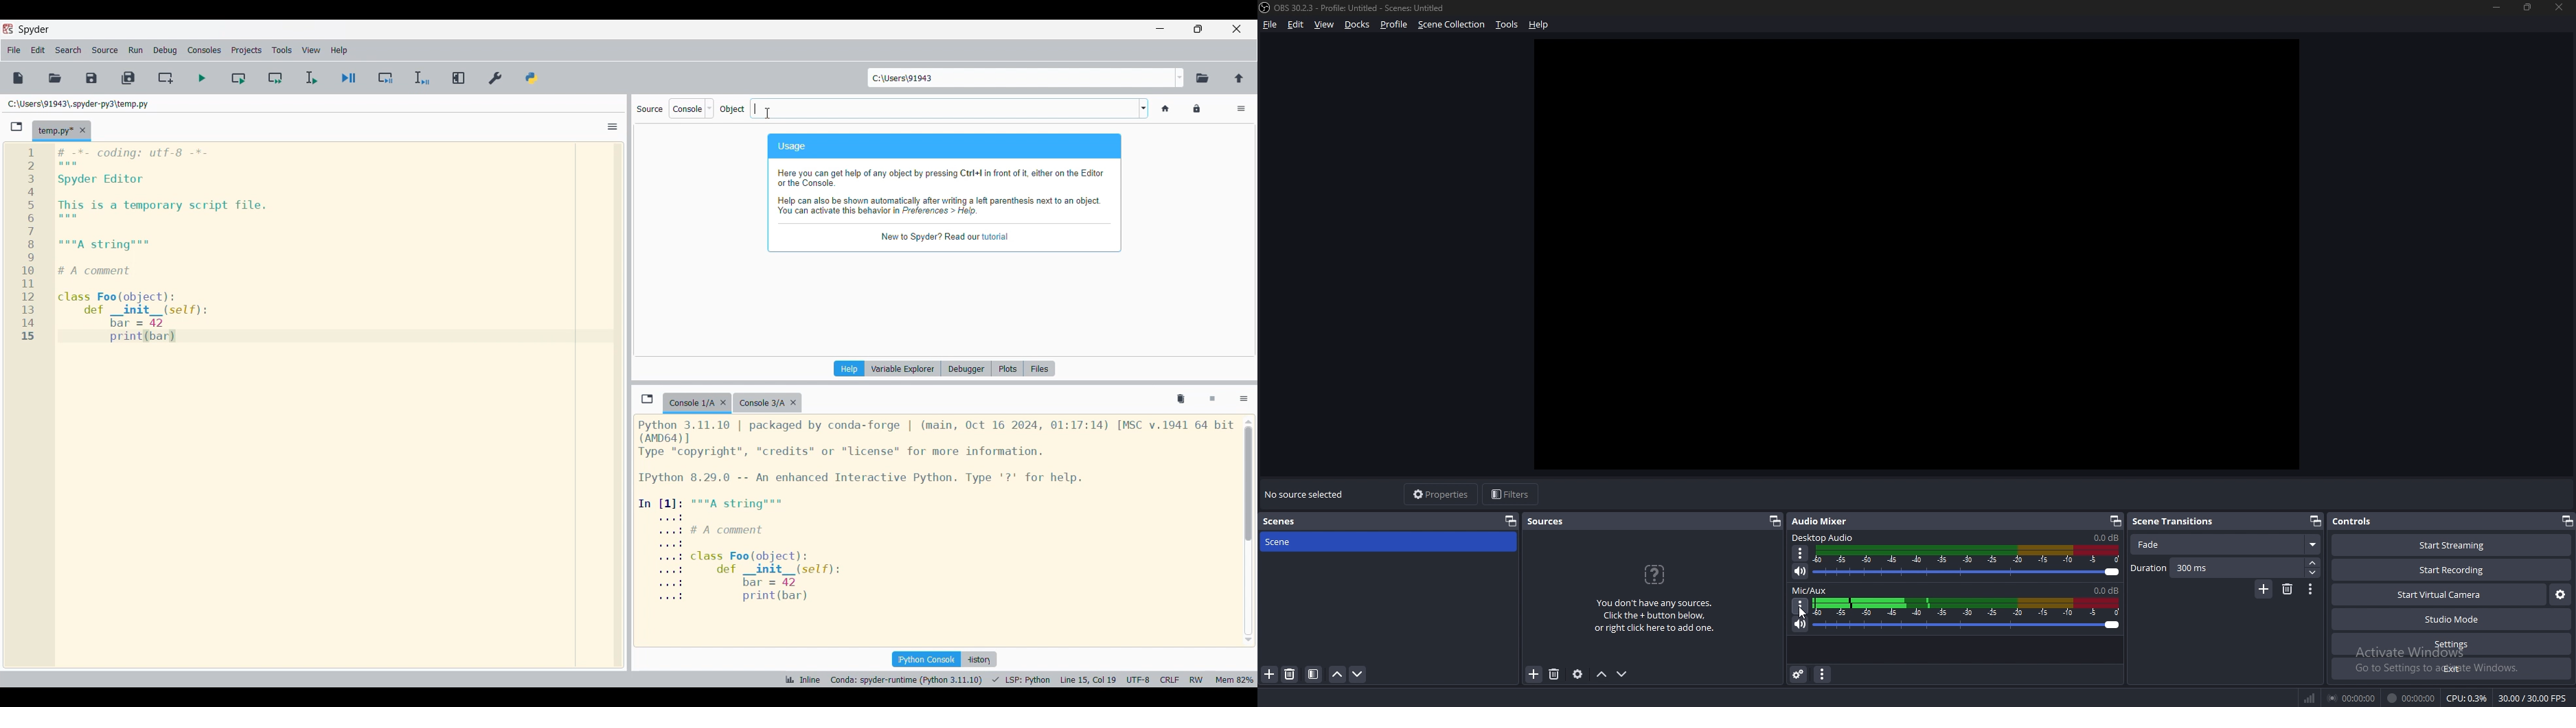 This screenshot has width=2576, height=728. What do you see at coordinates (9, 29) in the screenshot?
I see `software logo` at bounding box center [9, 29].